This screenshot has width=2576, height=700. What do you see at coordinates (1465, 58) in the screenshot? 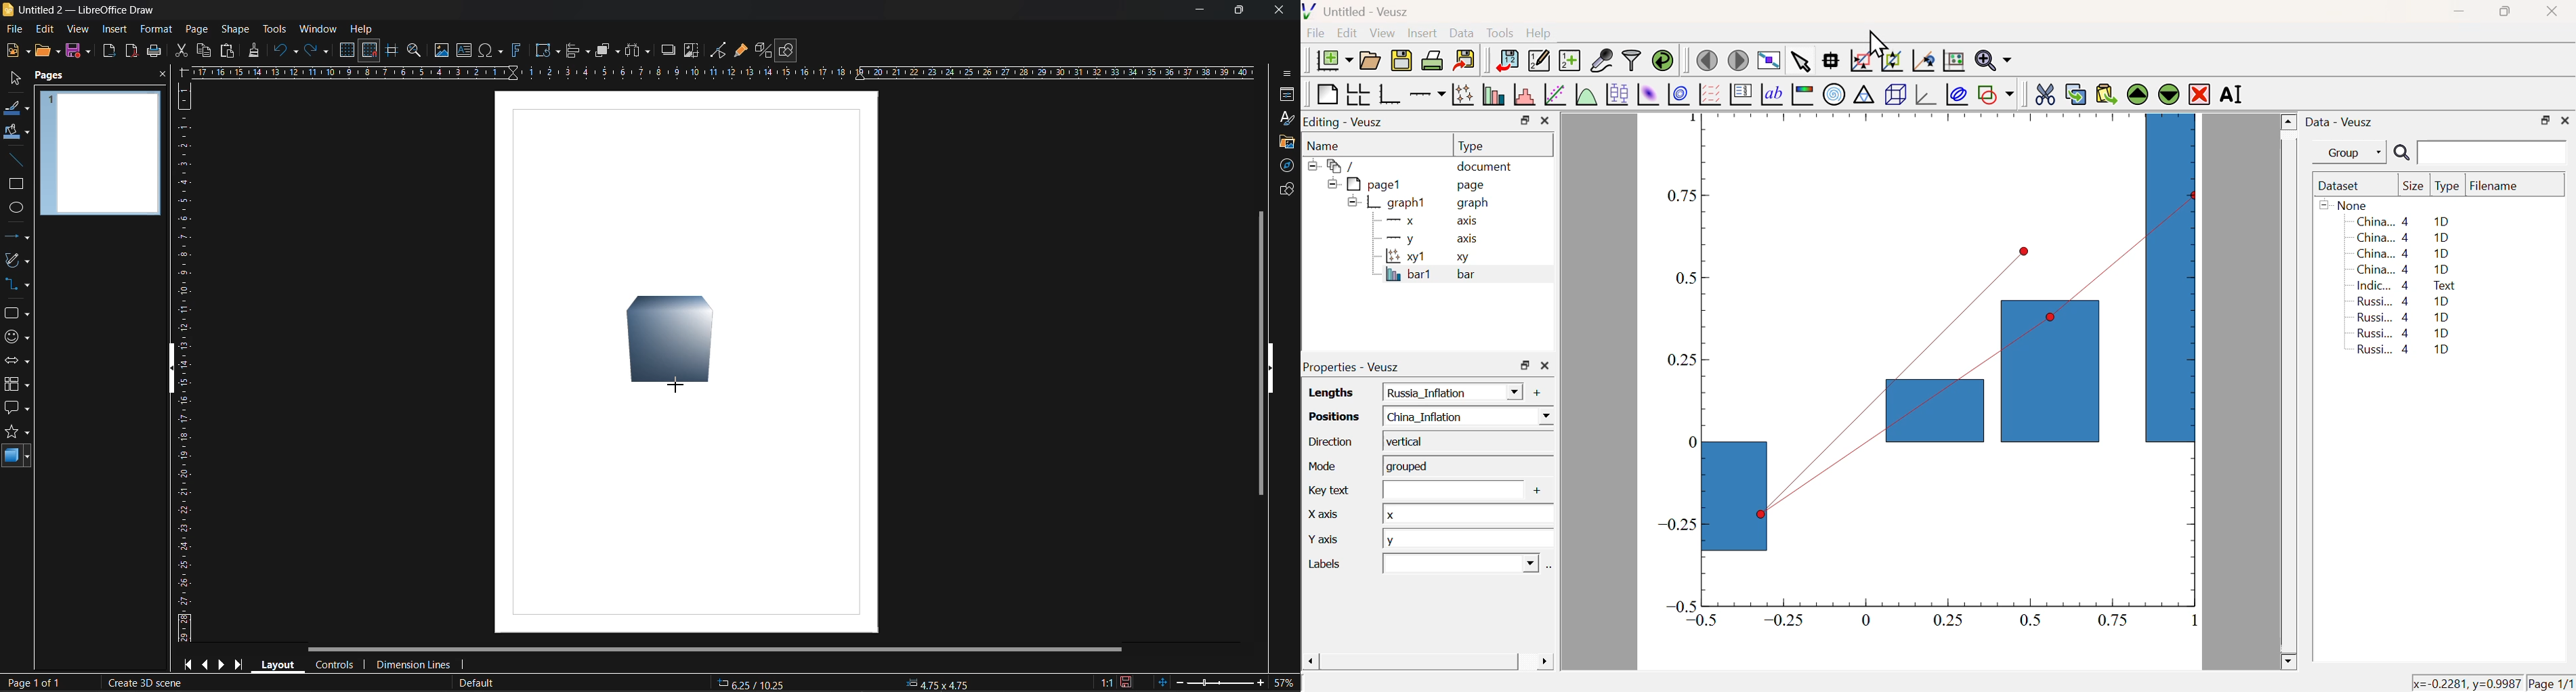
I see `Export to graphics format` at bounding box center [1465, 58].